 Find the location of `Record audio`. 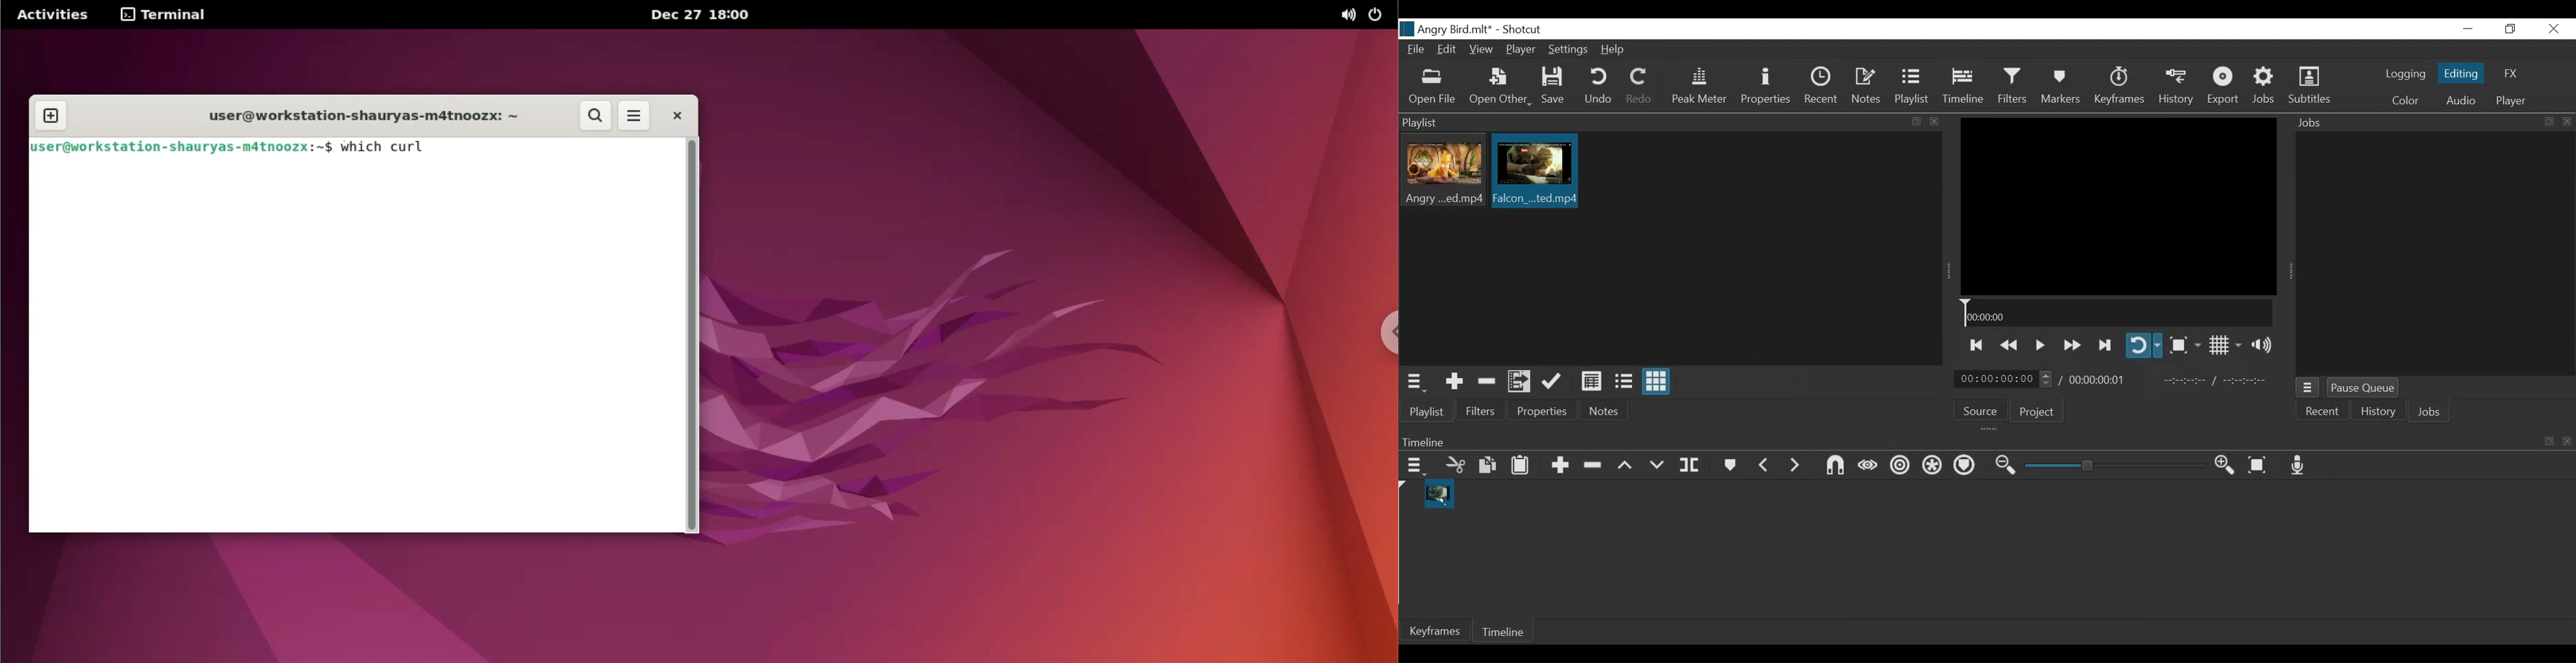

Record audio is located at coordinates (2299, 465).